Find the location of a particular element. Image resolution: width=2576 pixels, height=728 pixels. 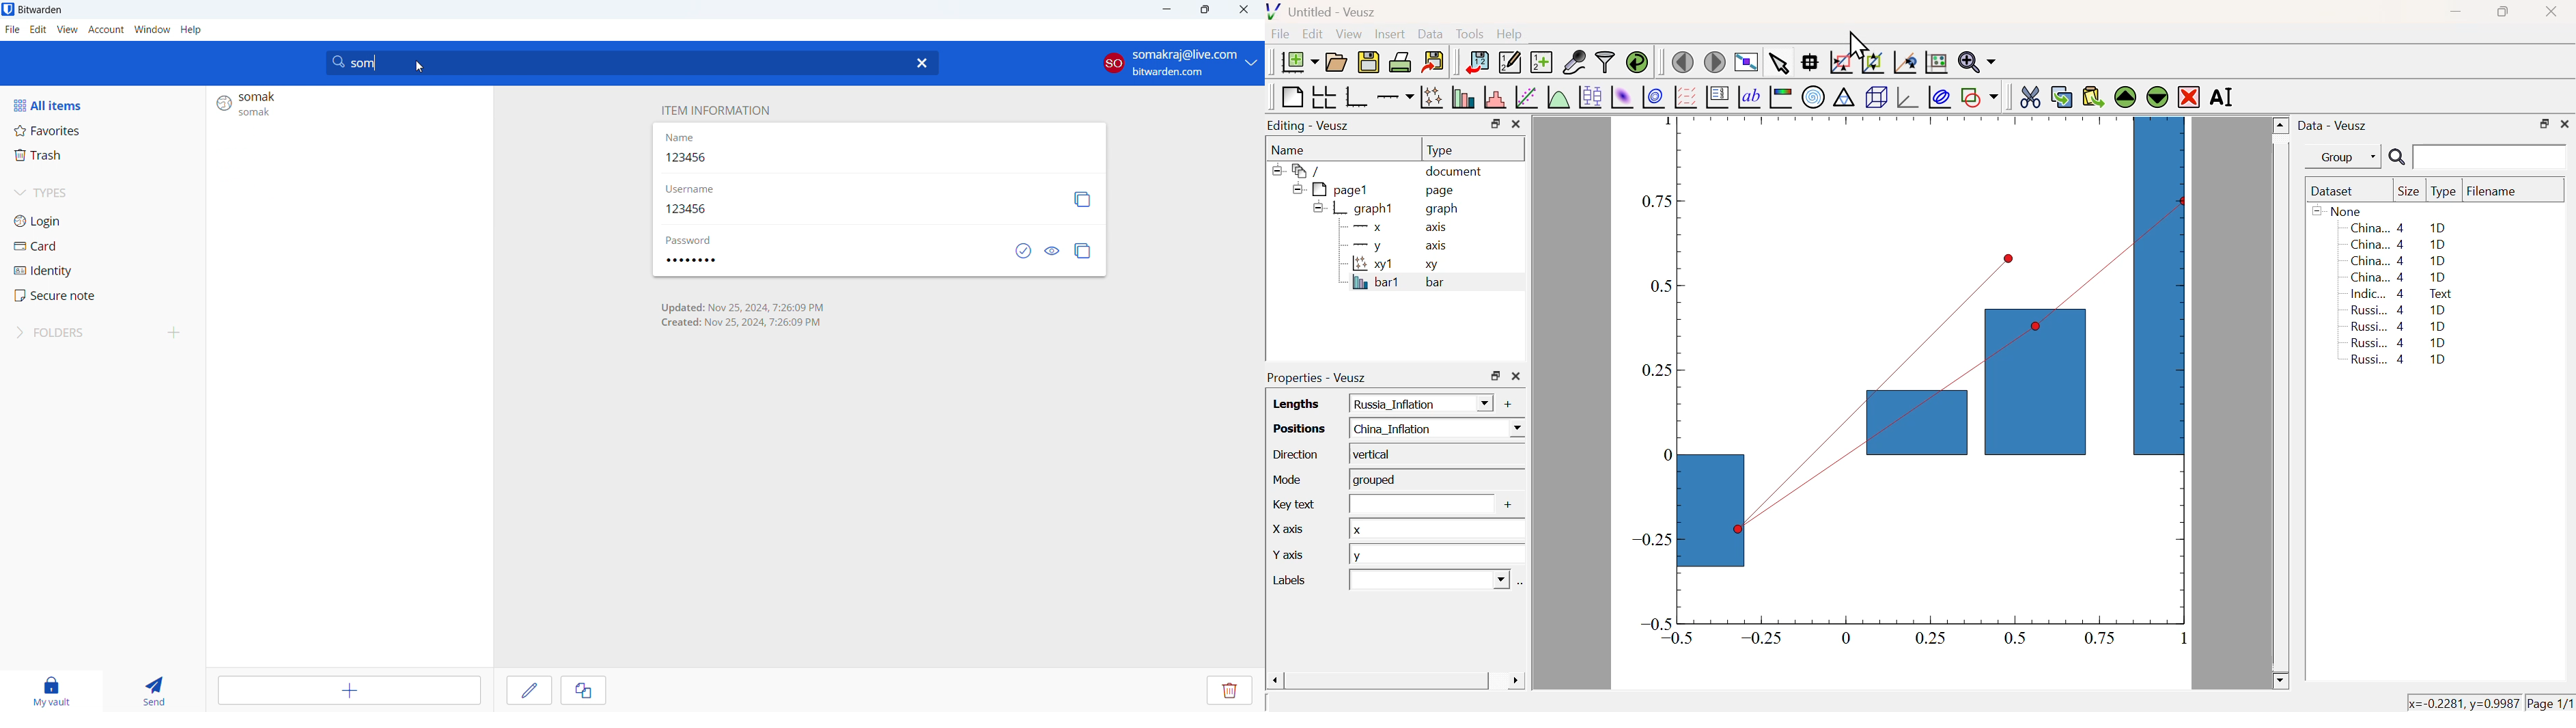

Data is located at coordinates (1430, 33).